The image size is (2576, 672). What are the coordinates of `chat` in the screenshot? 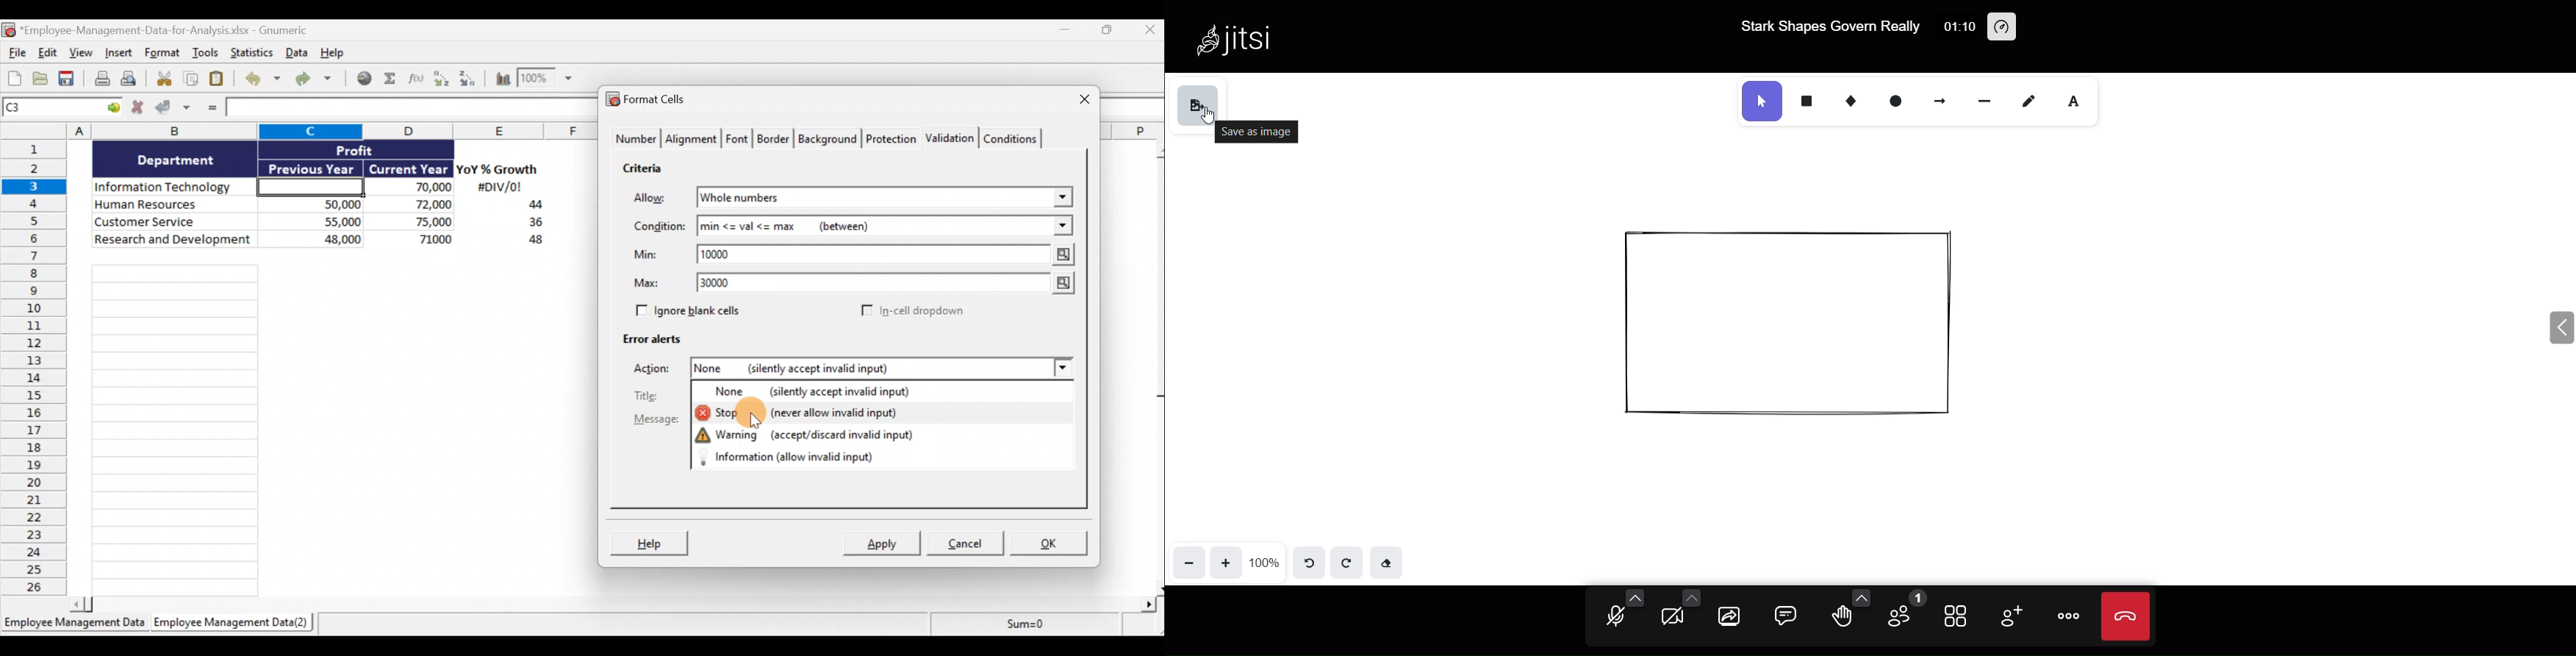 It's located at (1787, 616).